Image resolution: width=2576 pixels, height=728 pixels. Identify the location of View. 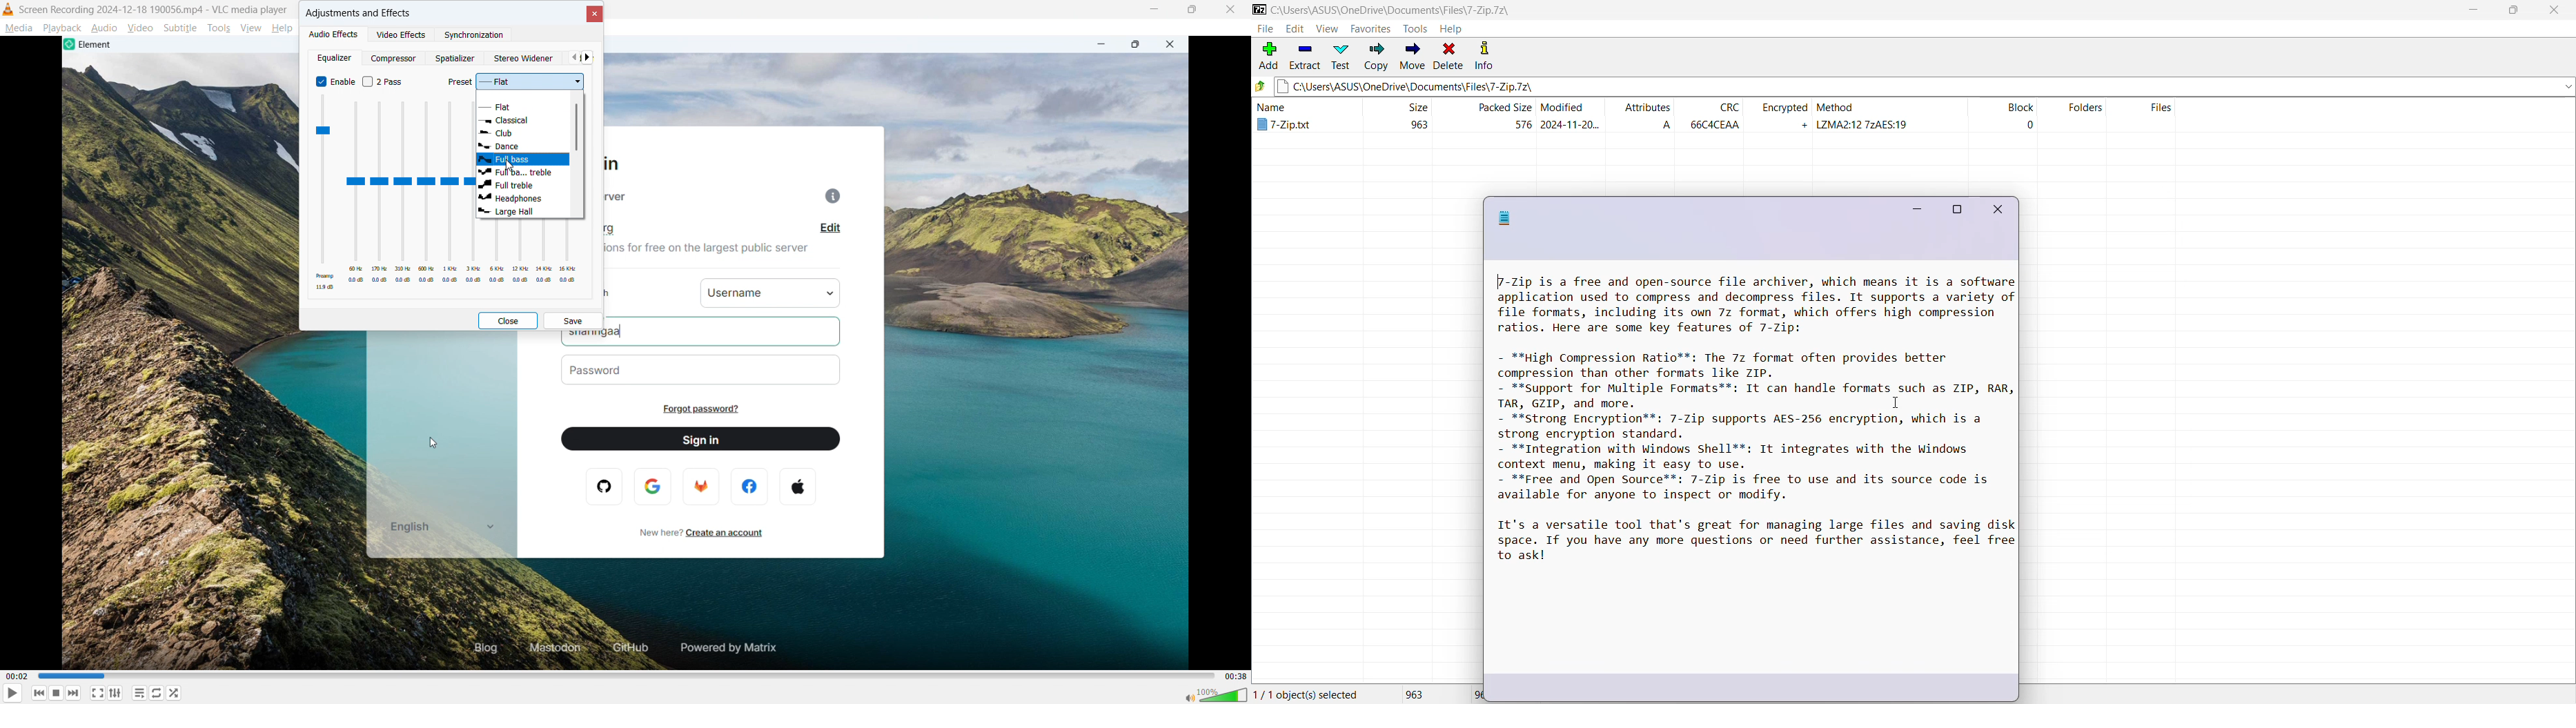
(1326, 28).